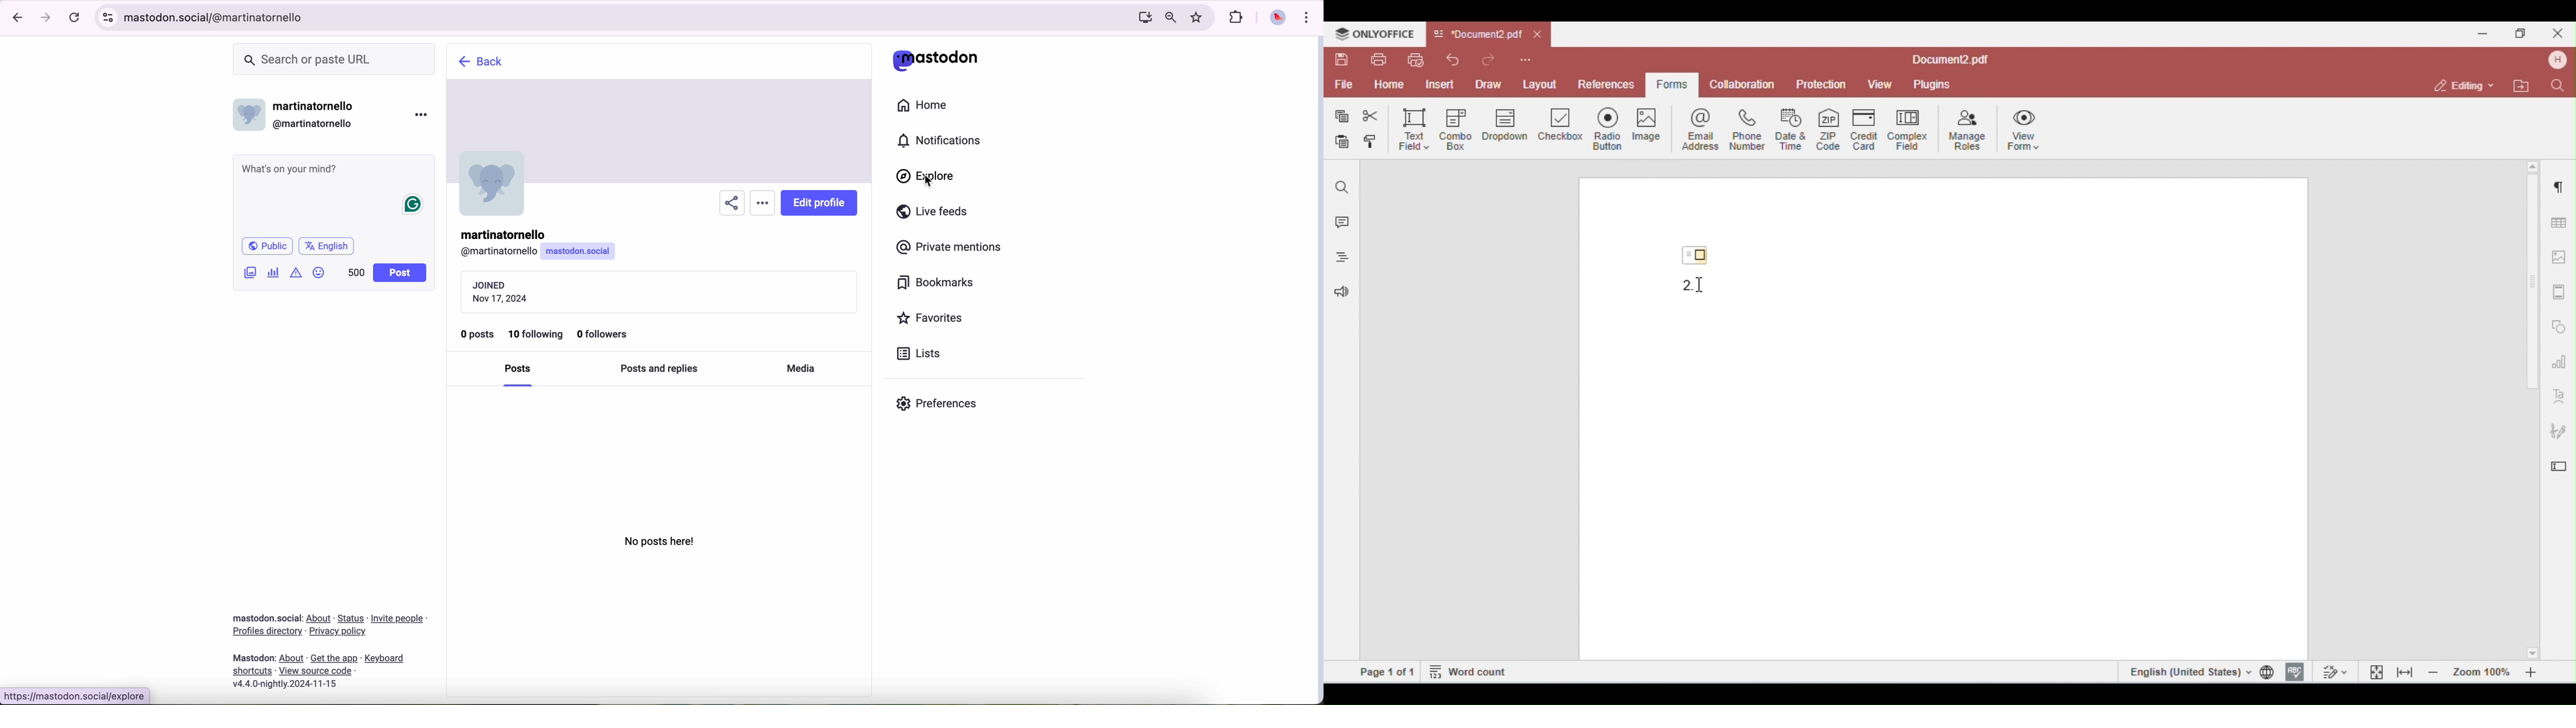  Describe the element at coordinates (328, 245) in the screenshot. I see `english` at that location.